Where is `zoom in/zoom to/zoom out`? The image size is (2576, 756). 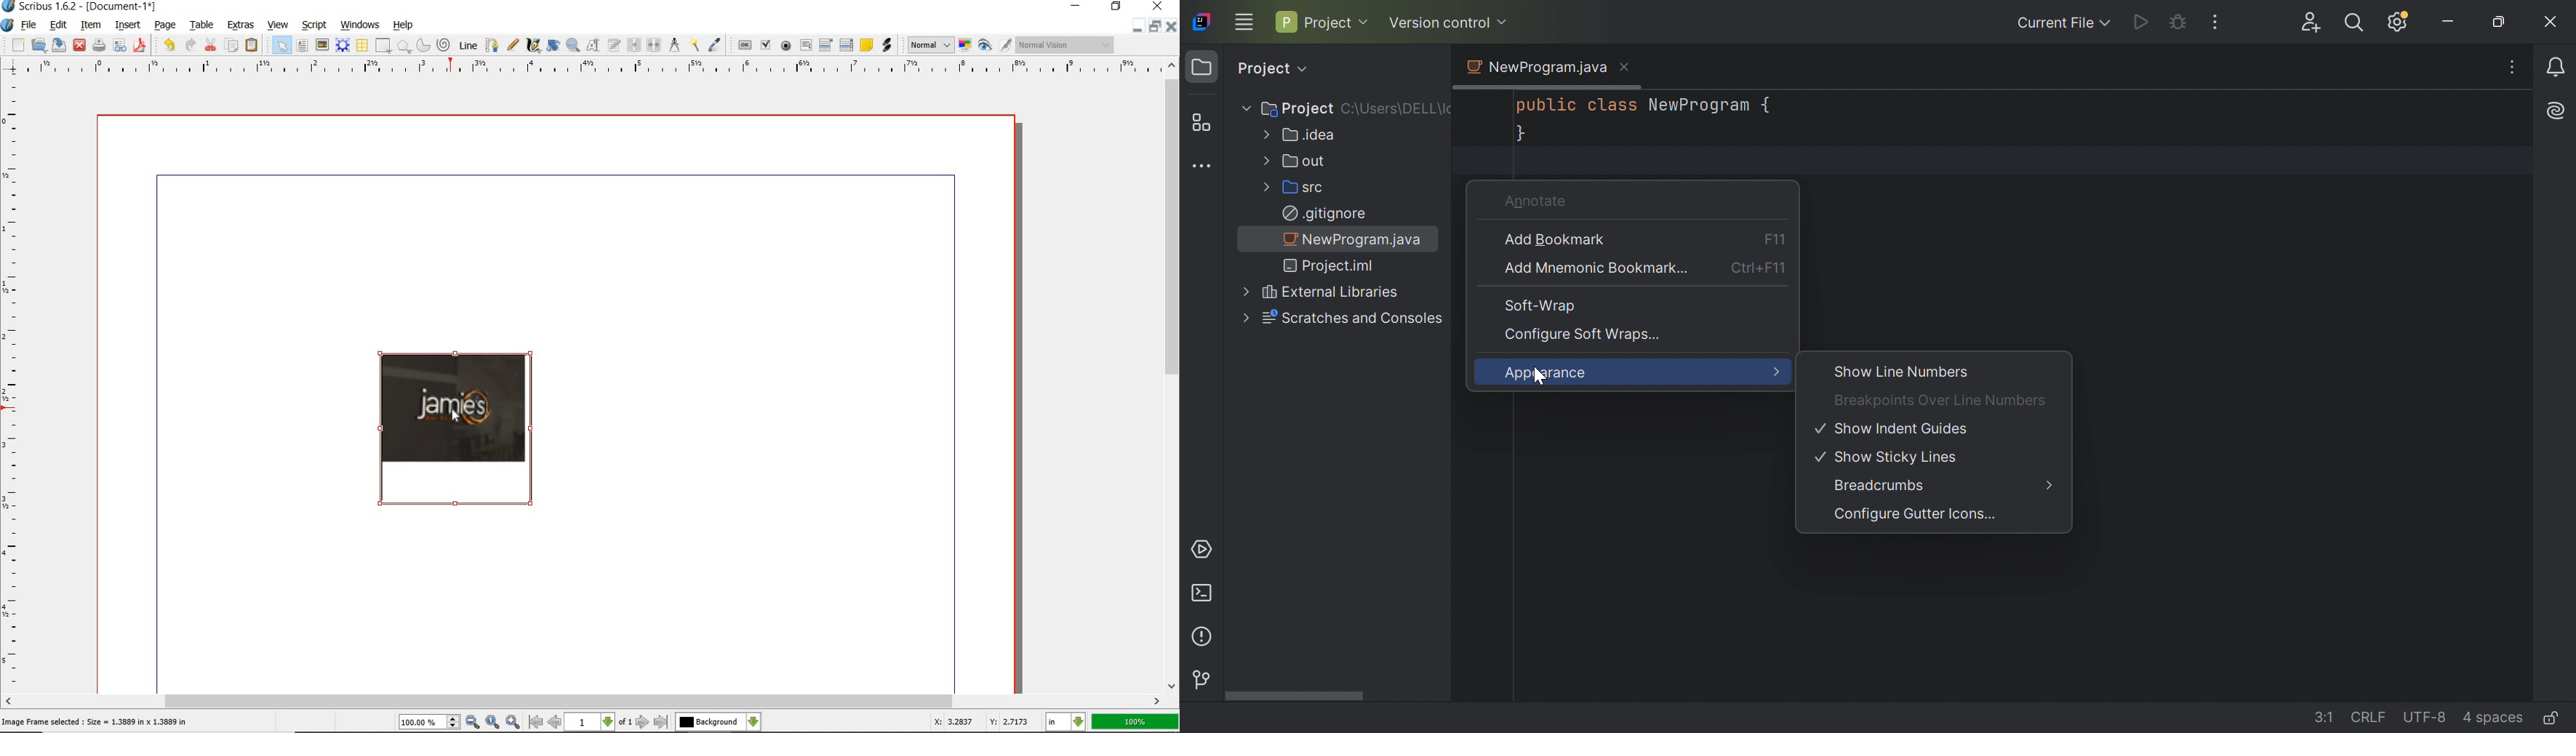
zoom in/zoom to/zoom out is located at coordinates (459, 722).